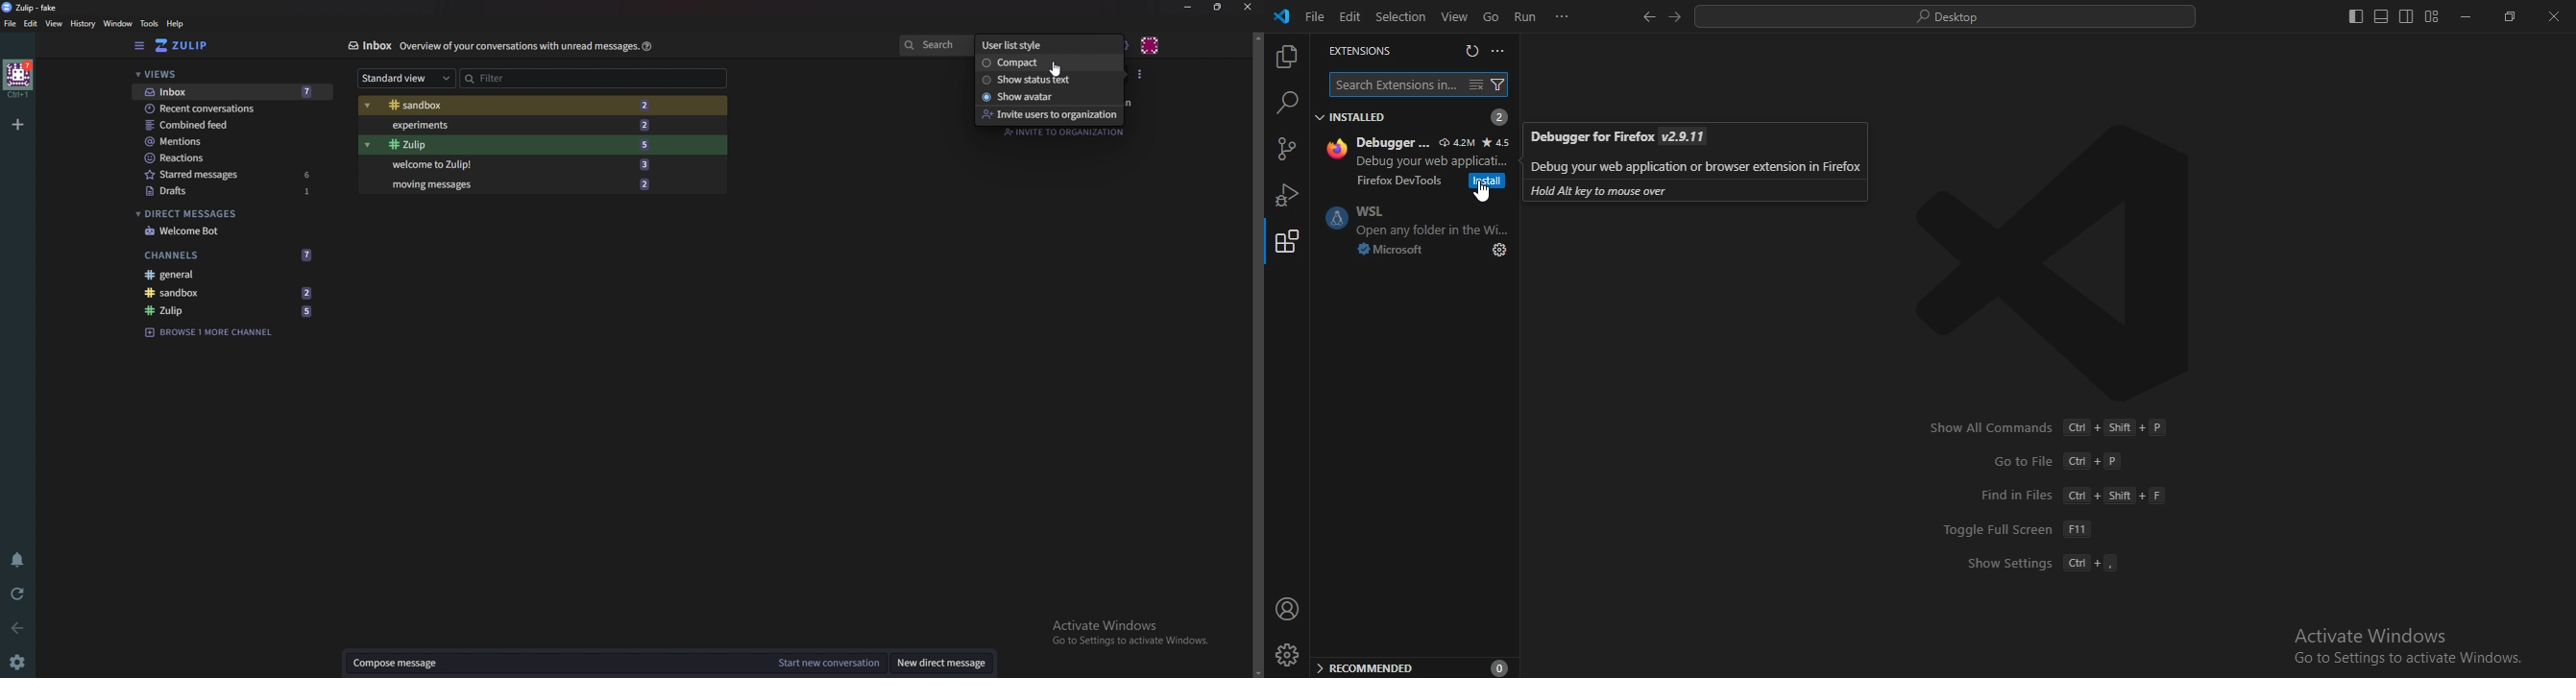 The image size is (2576, 700). What do you see at coordinates (228, 174) in the screenshot?
I see `starred messages` at bounding box center [228, 174].